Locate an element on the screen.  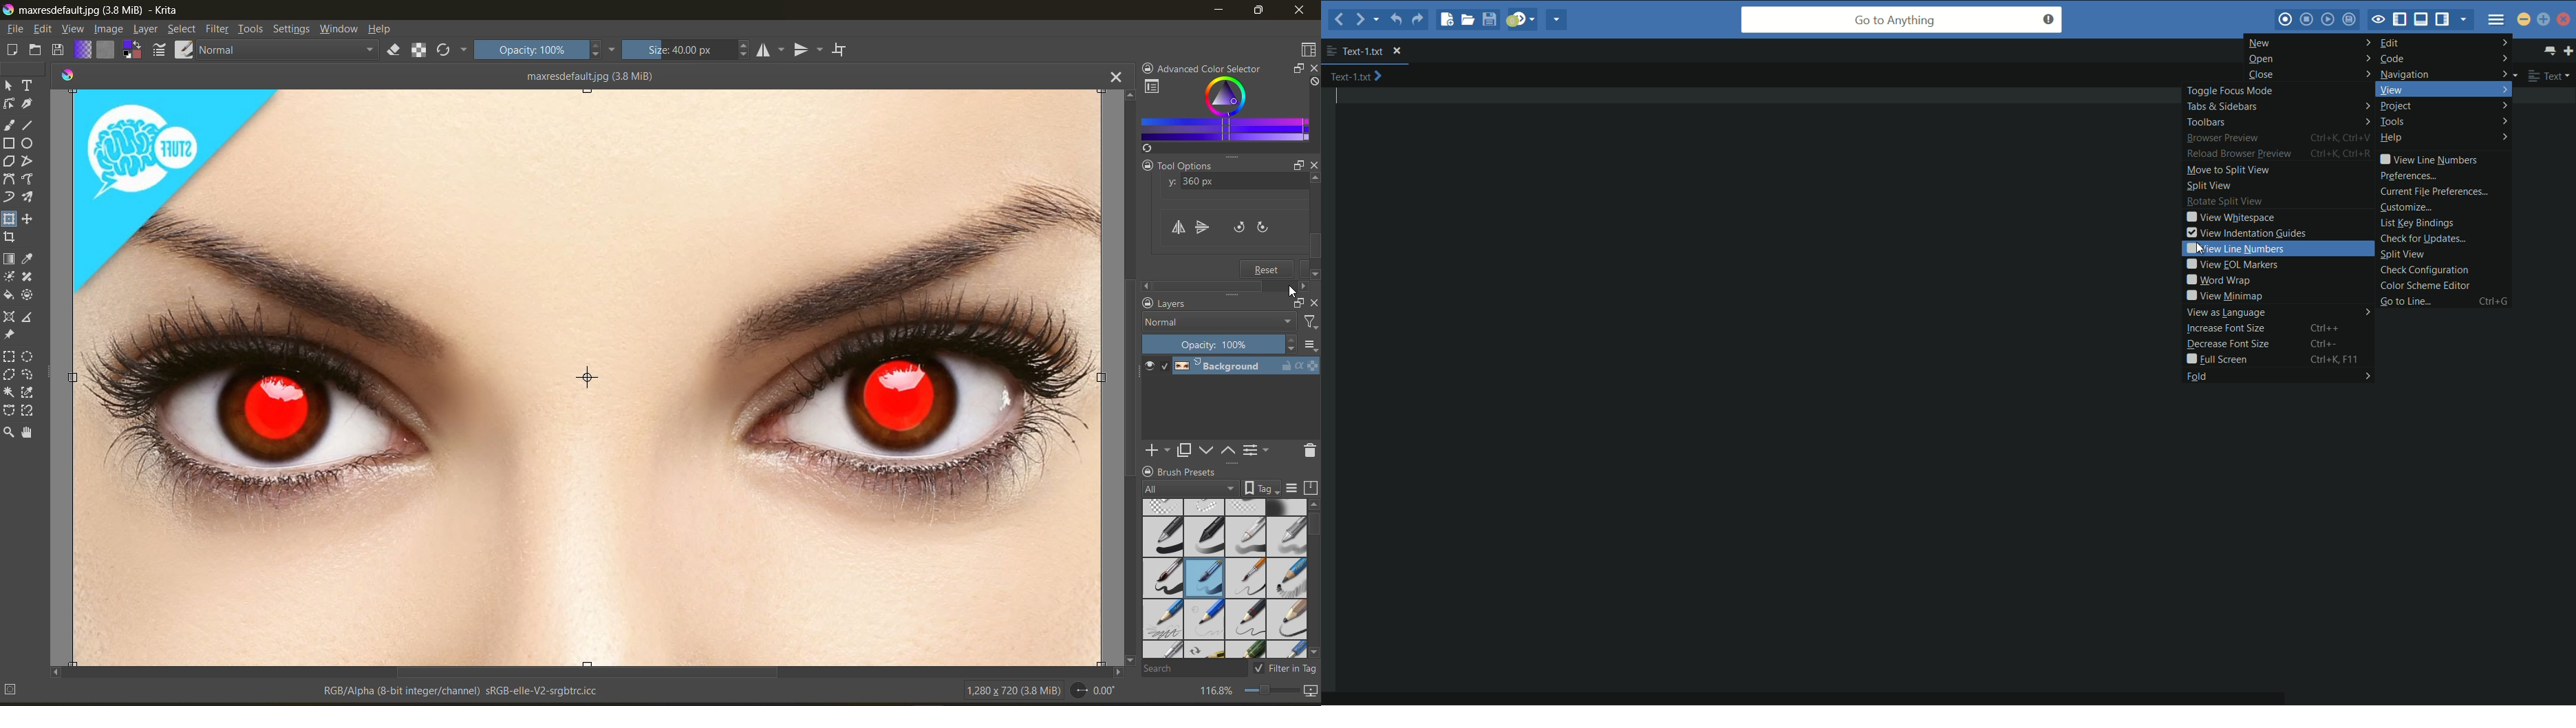
Brush Presets is located at coordinates (1216, 471).